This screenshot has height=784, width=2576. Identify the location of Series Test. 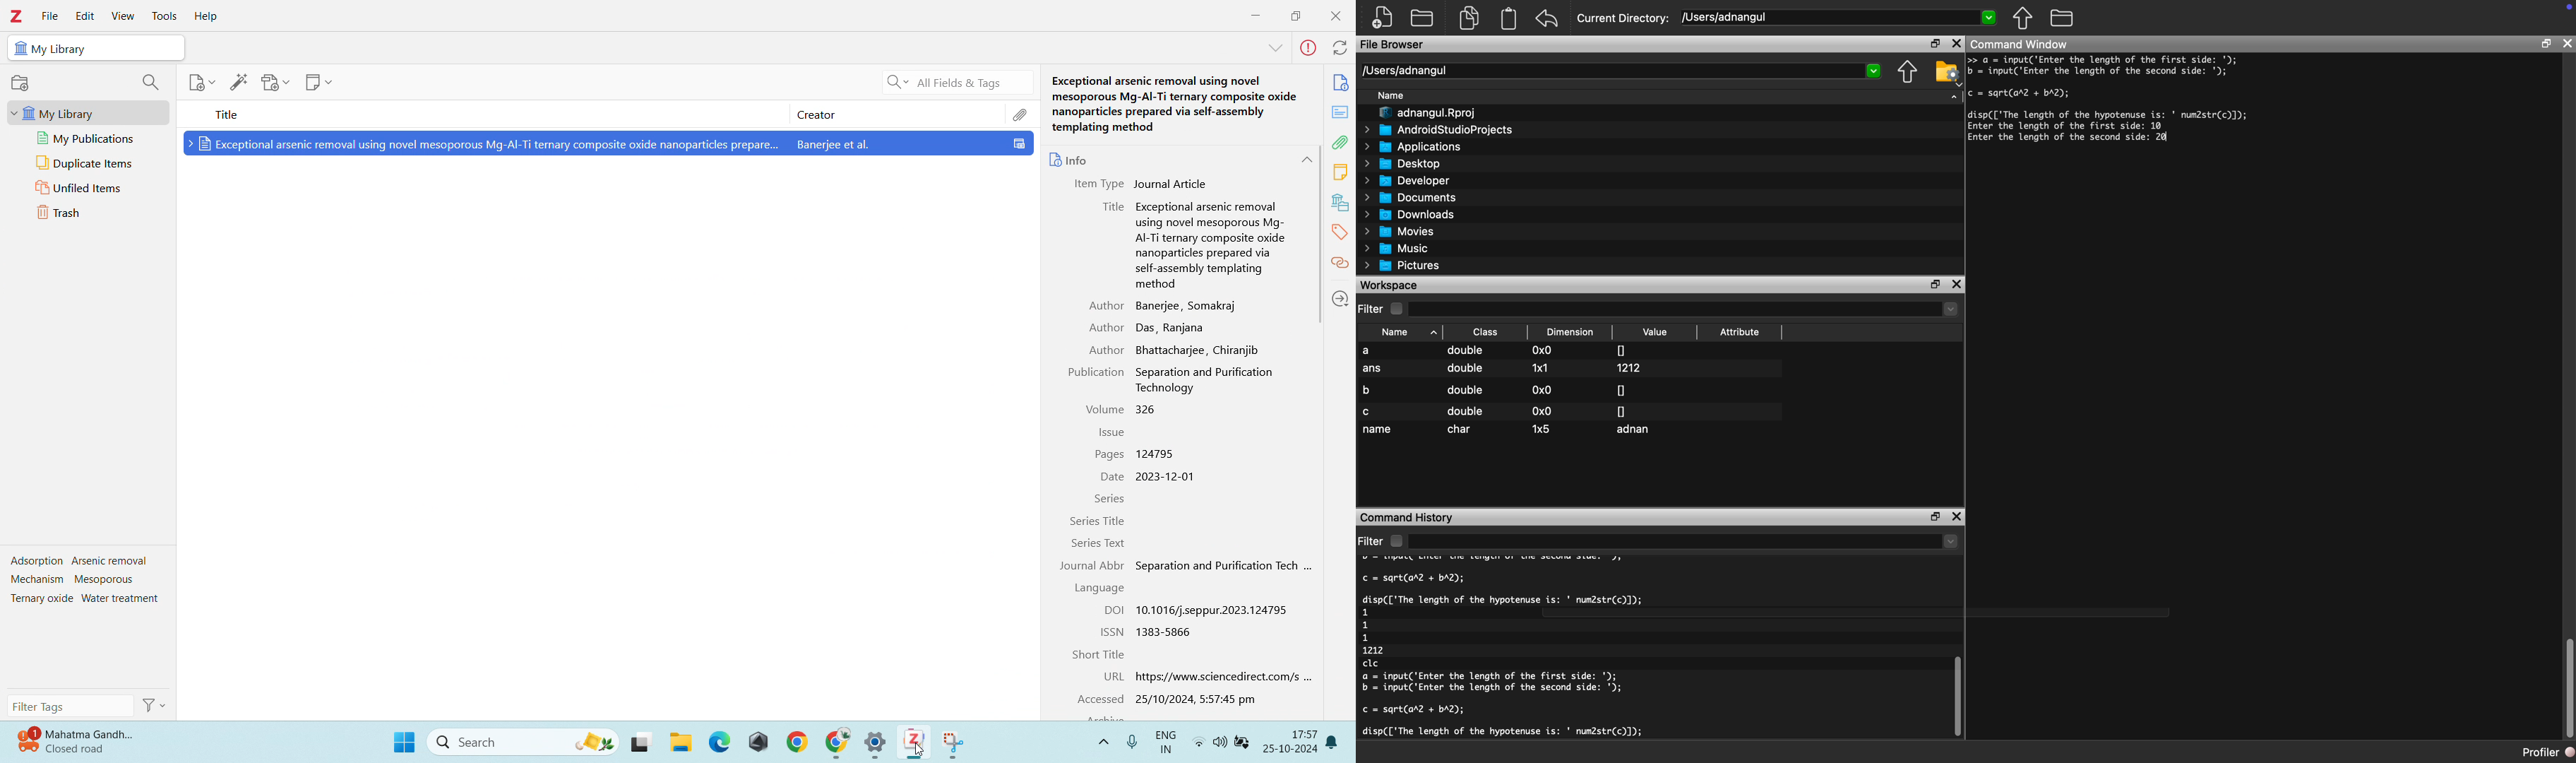
(1114, 544).